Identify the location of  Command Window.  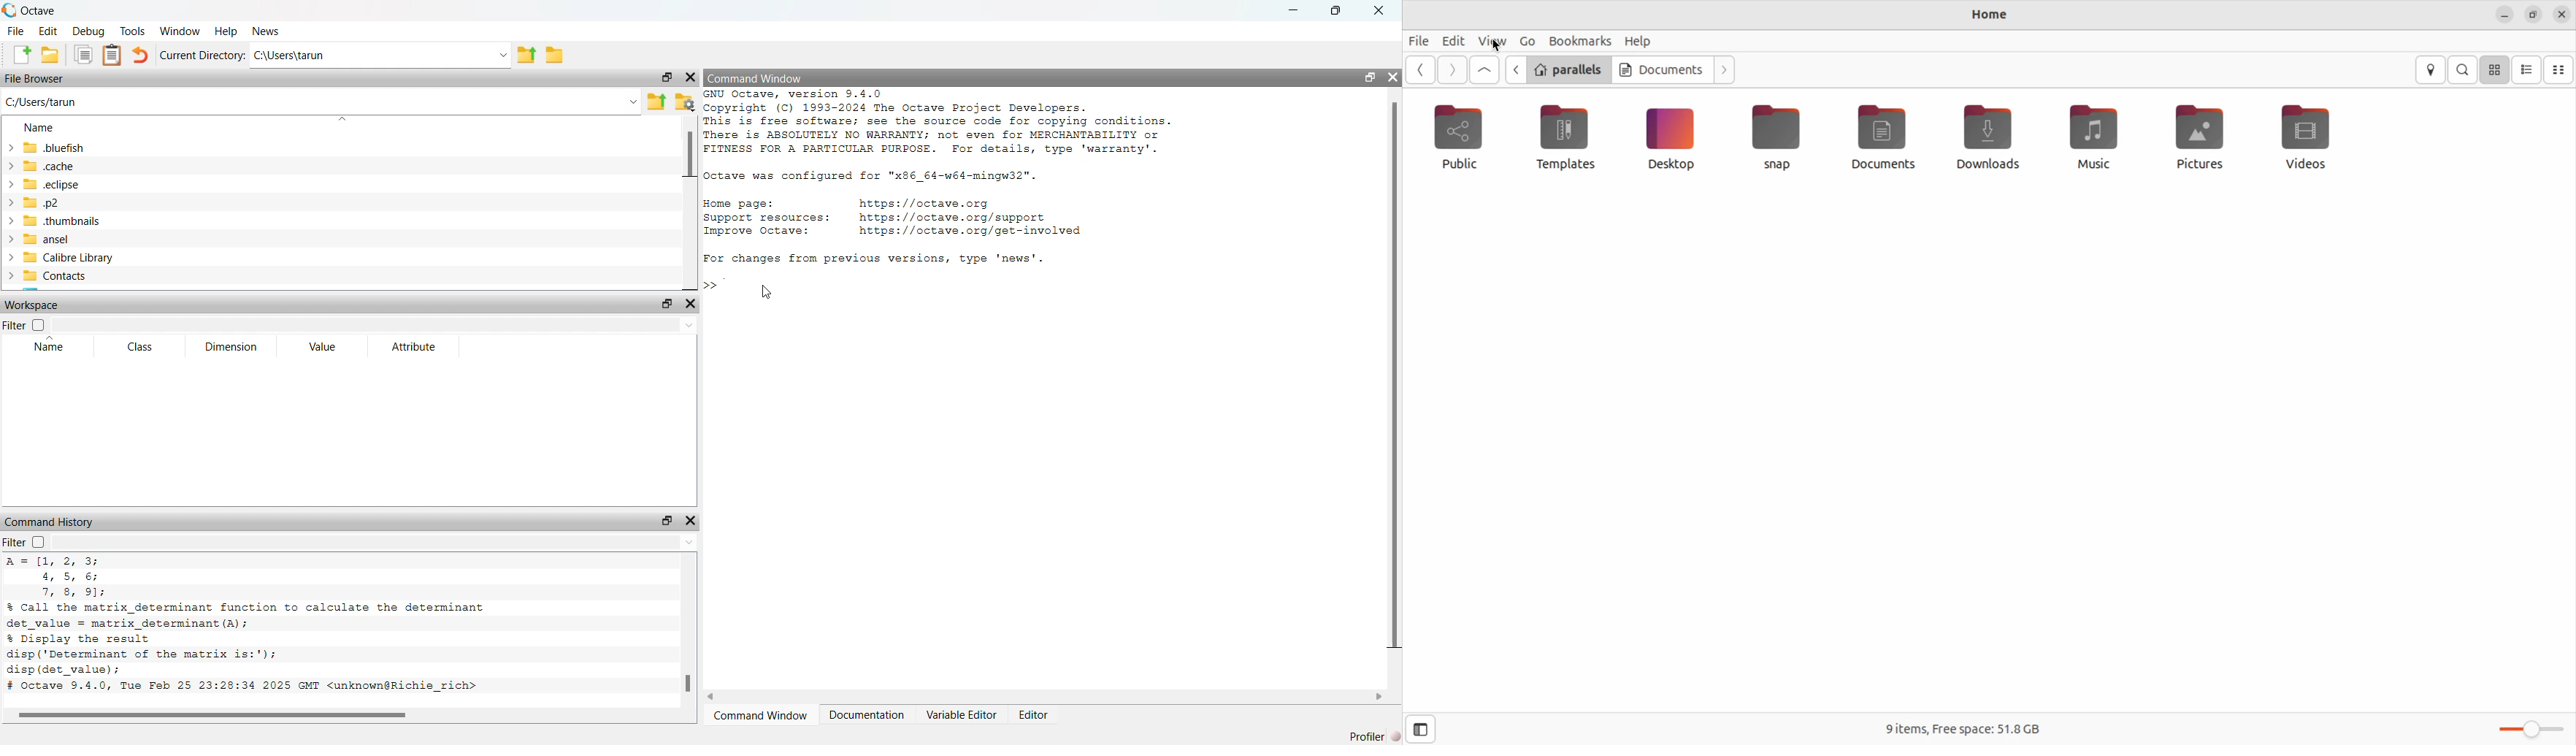
(762, 715).